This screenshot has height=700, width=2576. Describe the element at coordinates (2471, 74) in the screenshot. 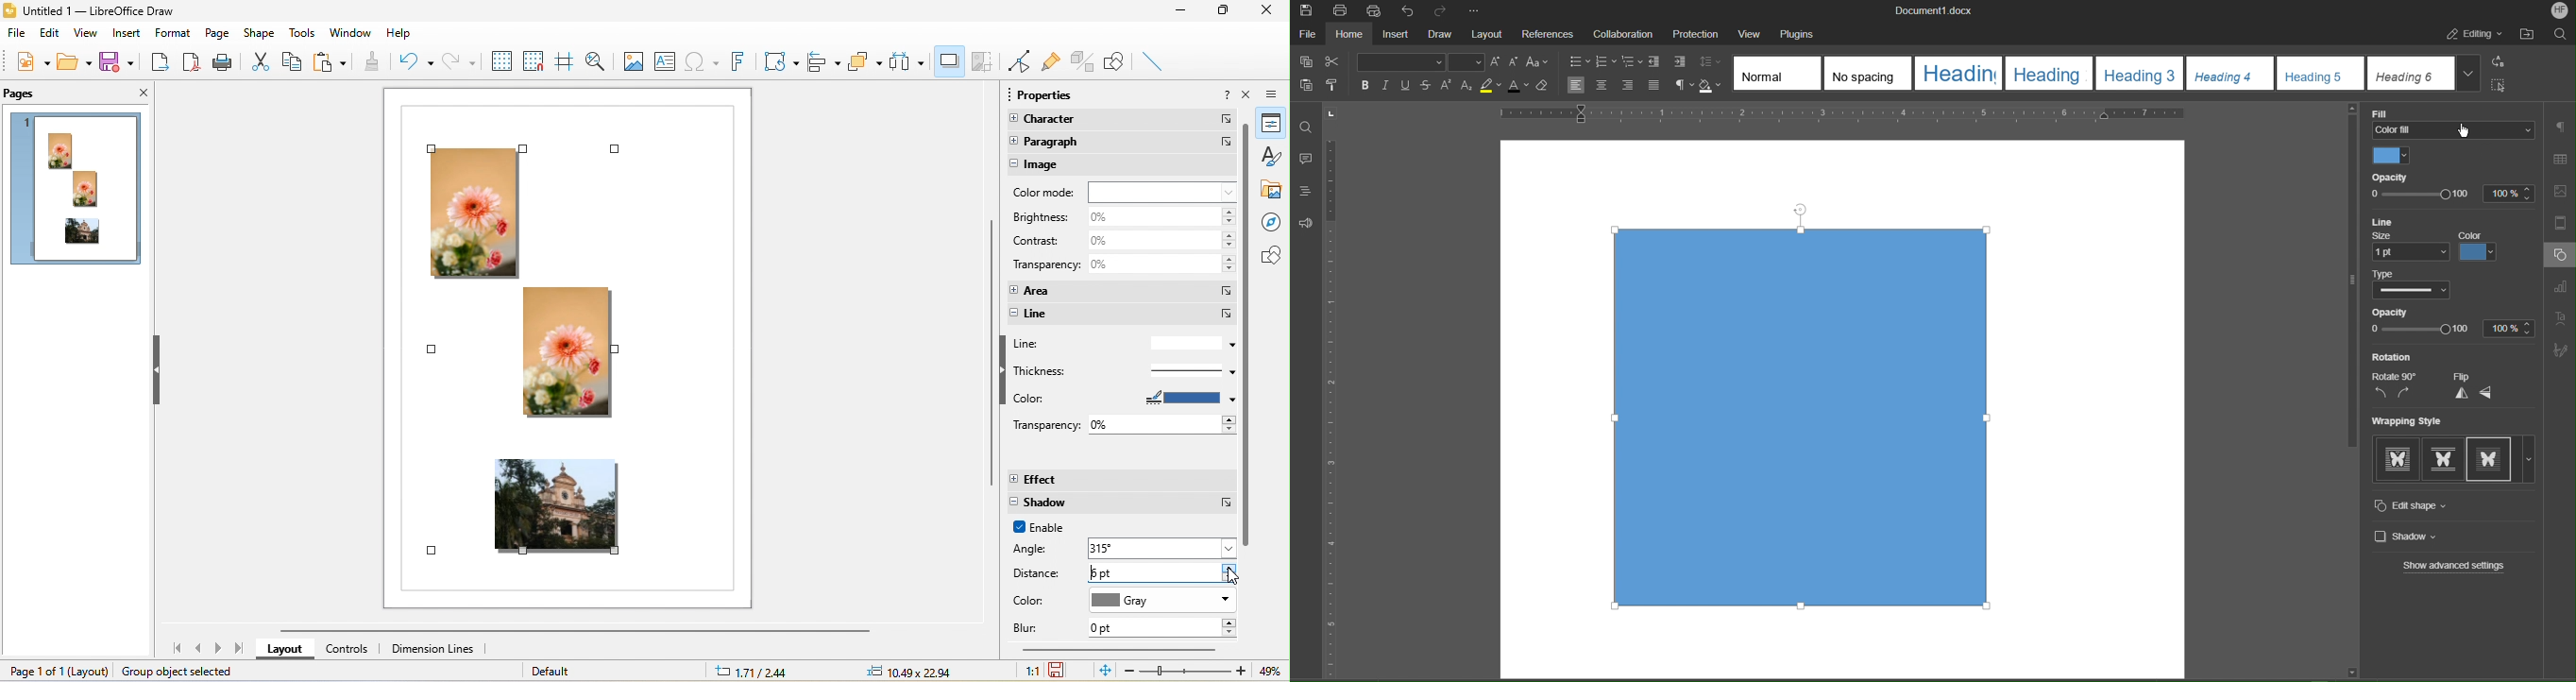

I see `More Headings` at that location.